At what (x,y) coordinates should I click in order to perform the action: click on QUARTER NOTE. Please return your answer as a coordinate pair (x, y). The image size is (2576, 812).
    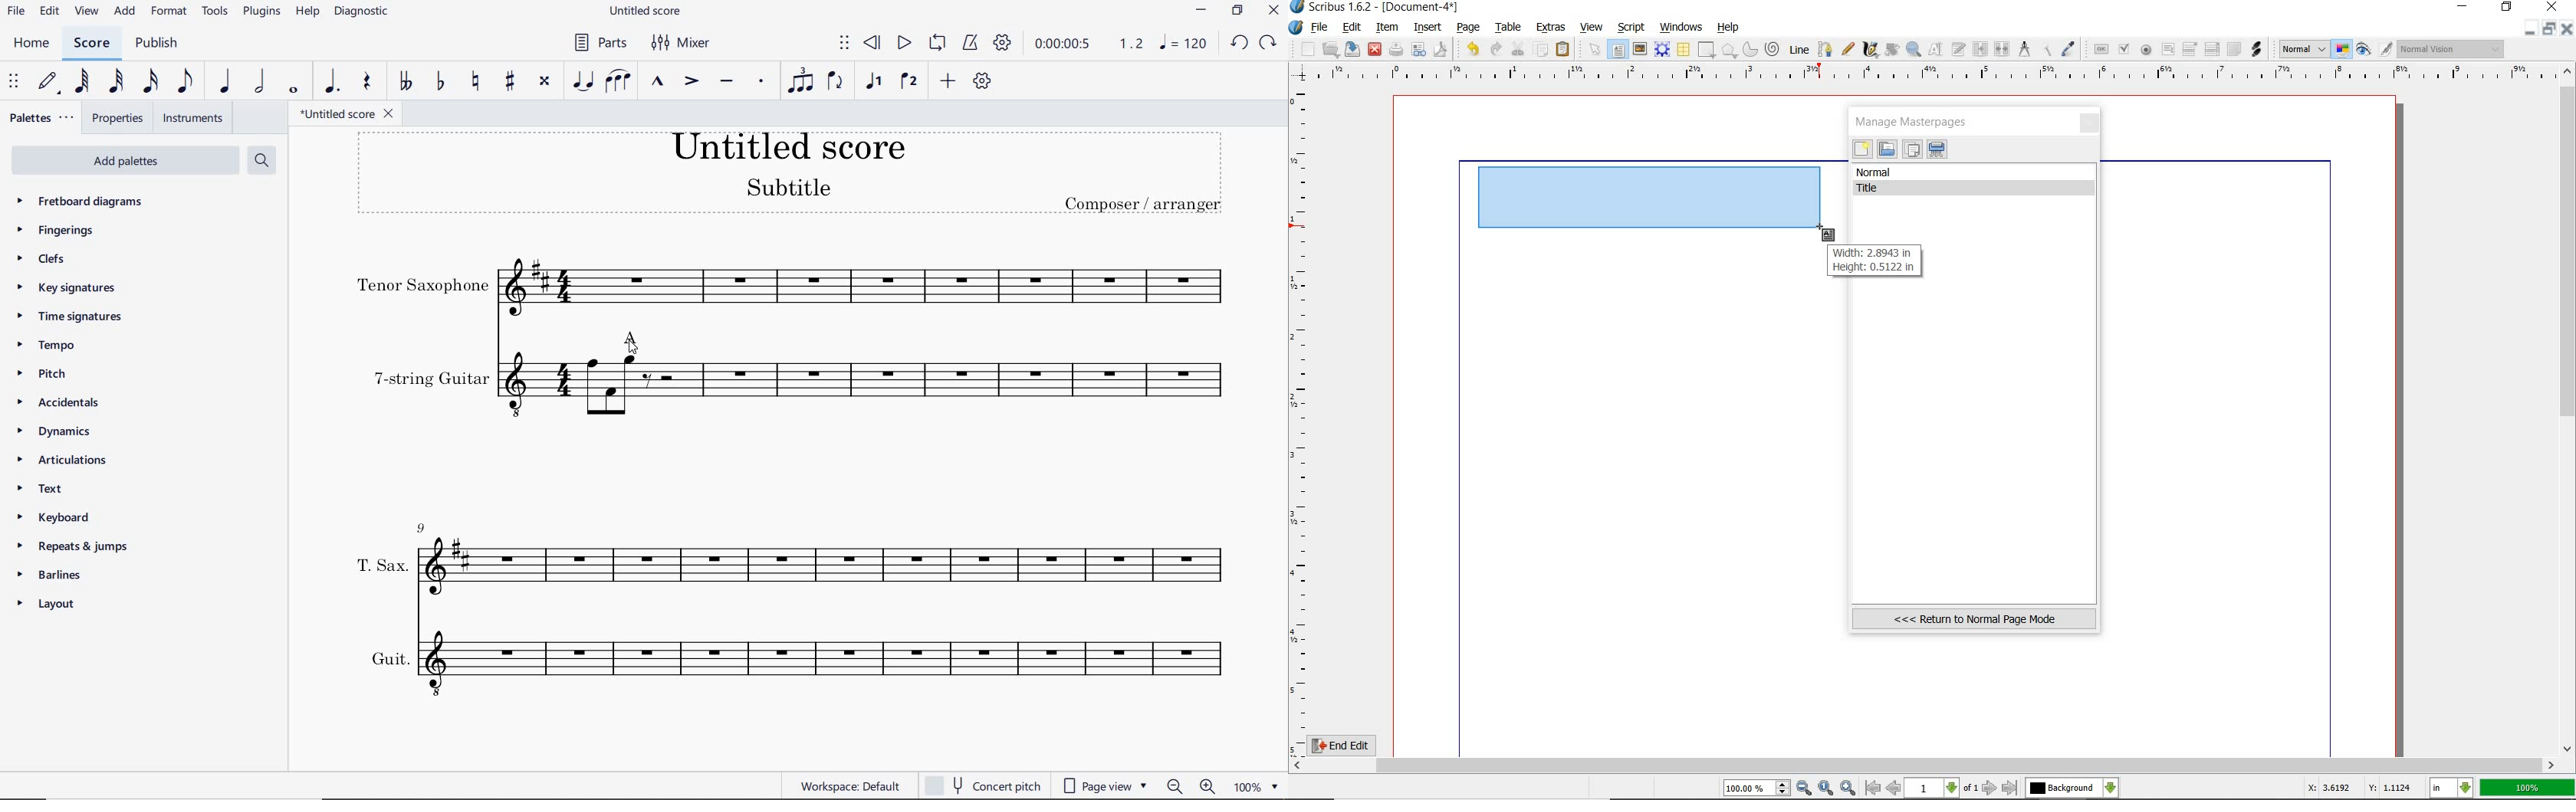
    Looking at the image, I should click on (222, 82).